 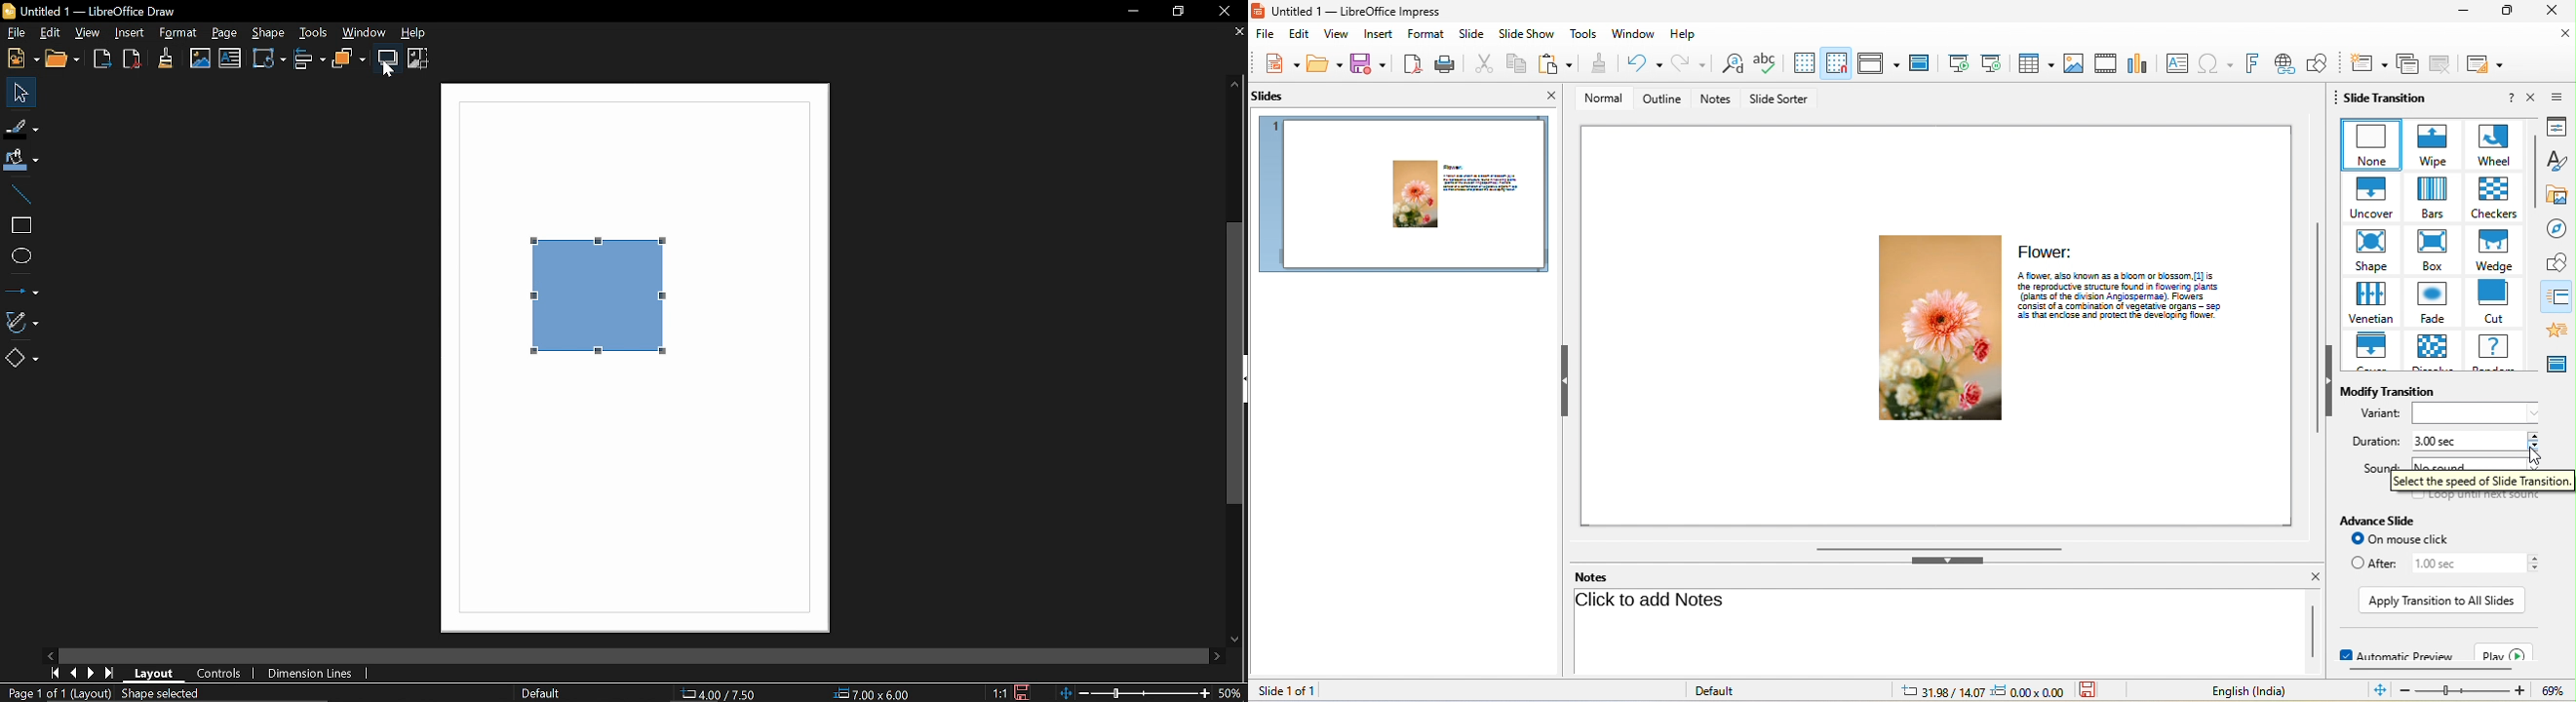 What do you see at coordinates (22, 127) in the screenshot?
I see `fill line` at bounding box center [22, 127].